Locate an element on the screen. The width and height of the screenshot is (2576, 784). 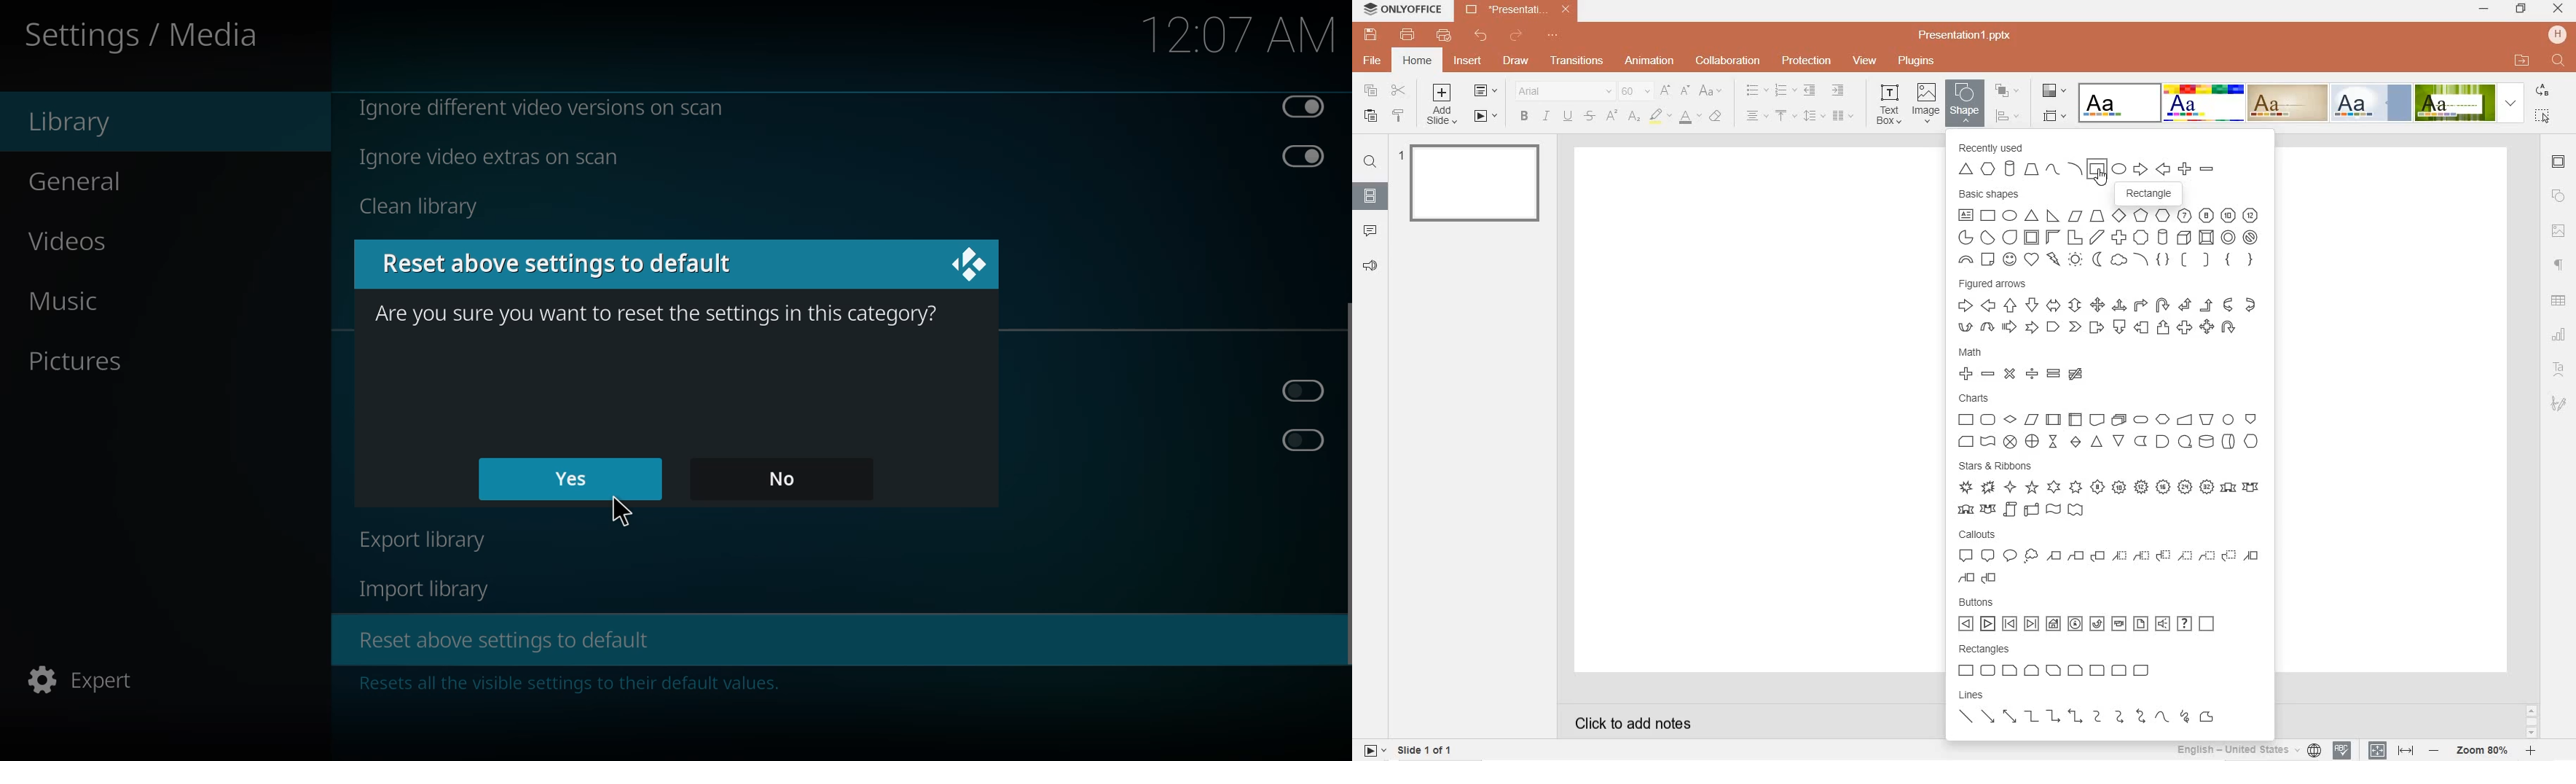
Left right arrow is located at coordinates (2054, 305).